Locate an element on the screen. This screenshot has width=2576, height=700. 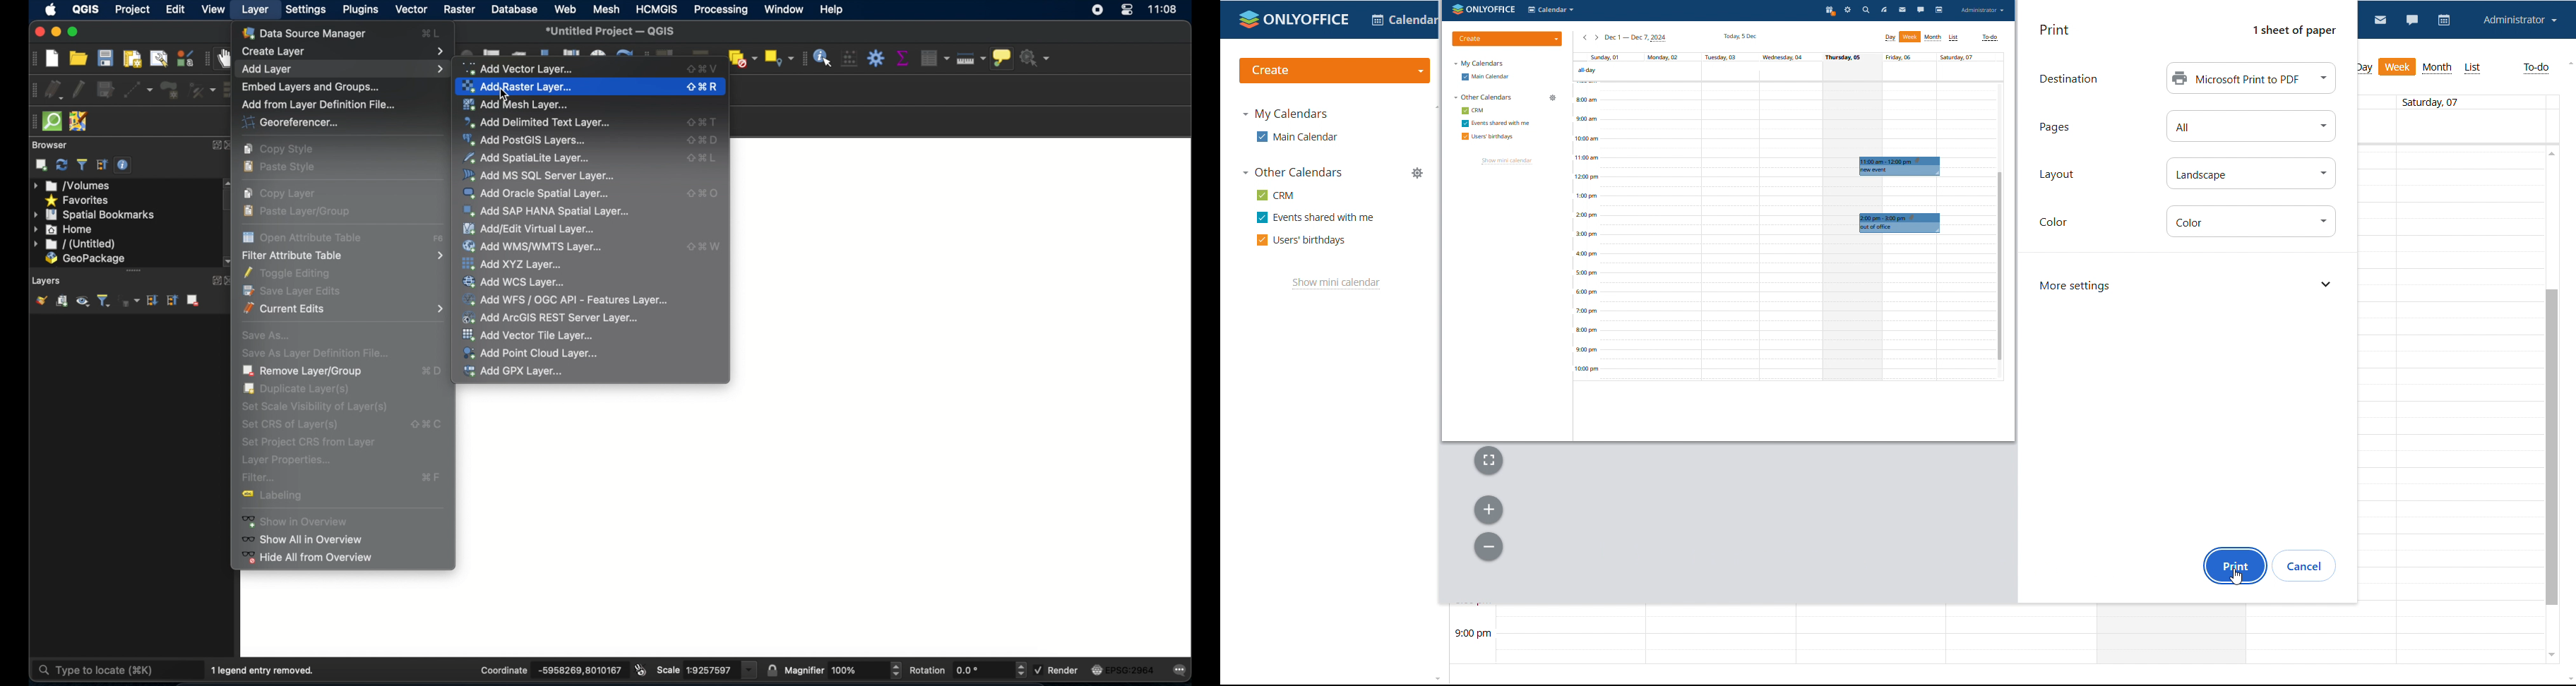
screen recorder is located at coordinates (1099, 12).